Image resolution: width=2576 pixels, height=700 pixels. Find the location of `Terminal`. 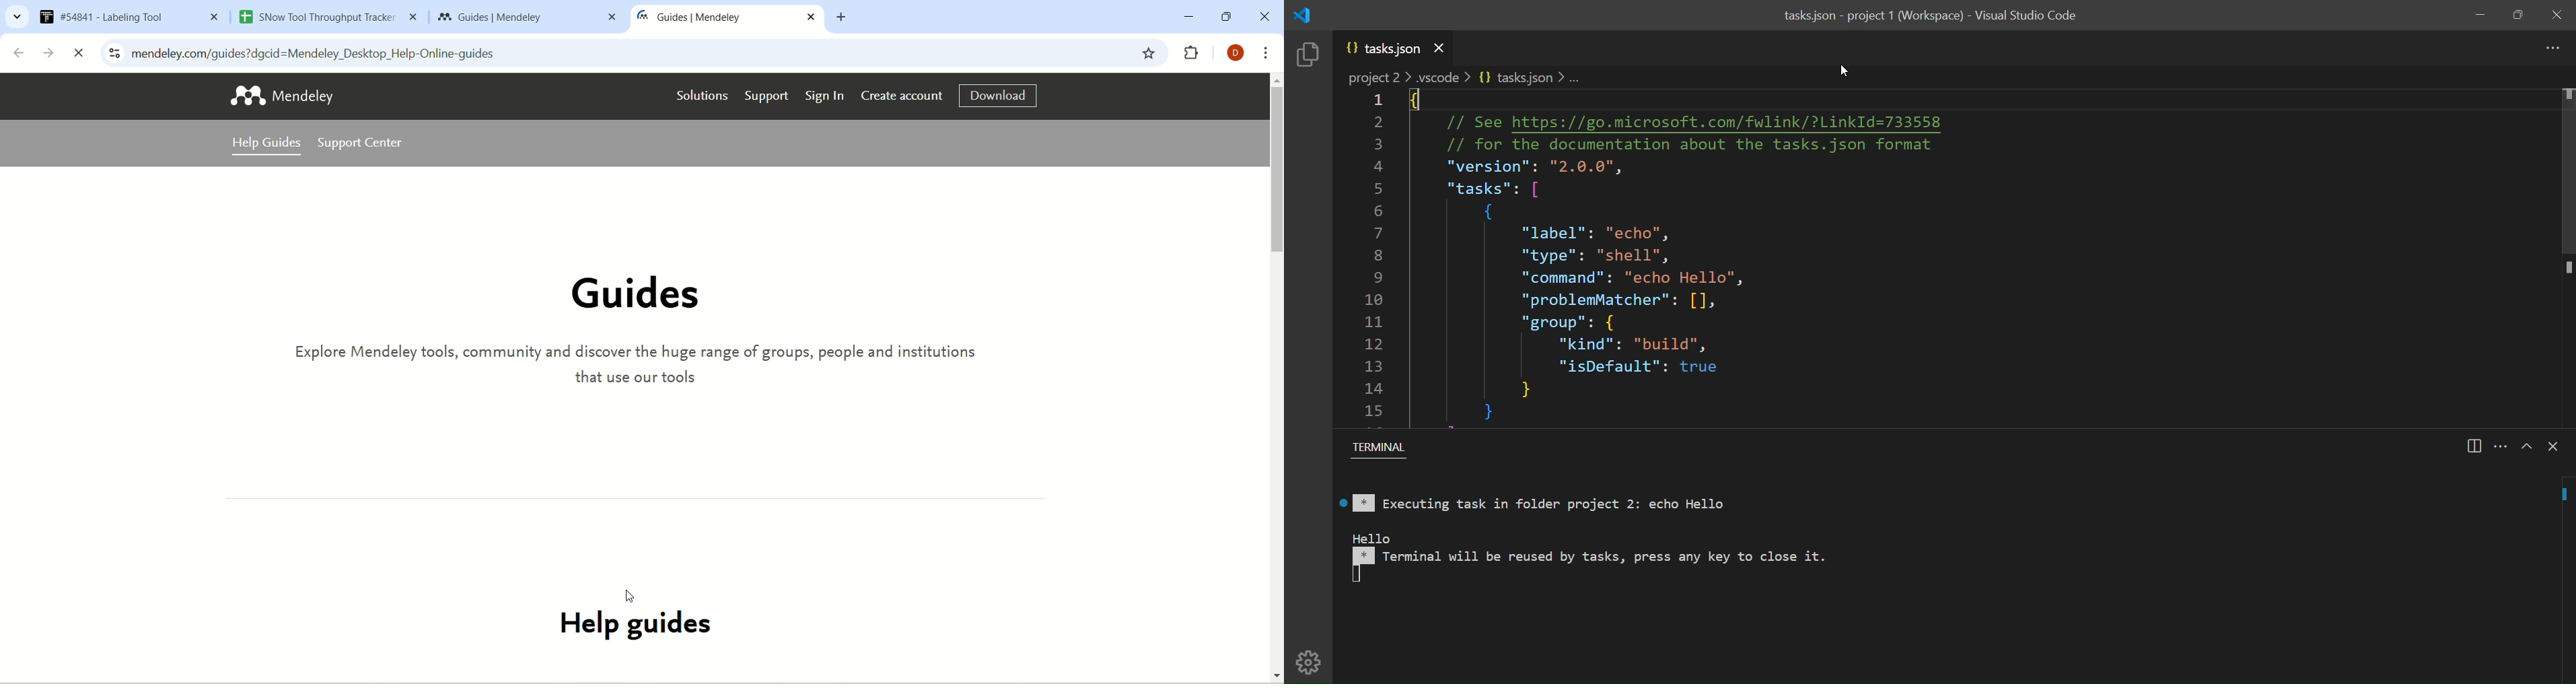

Terminal is located at coordinates (1373, 451).